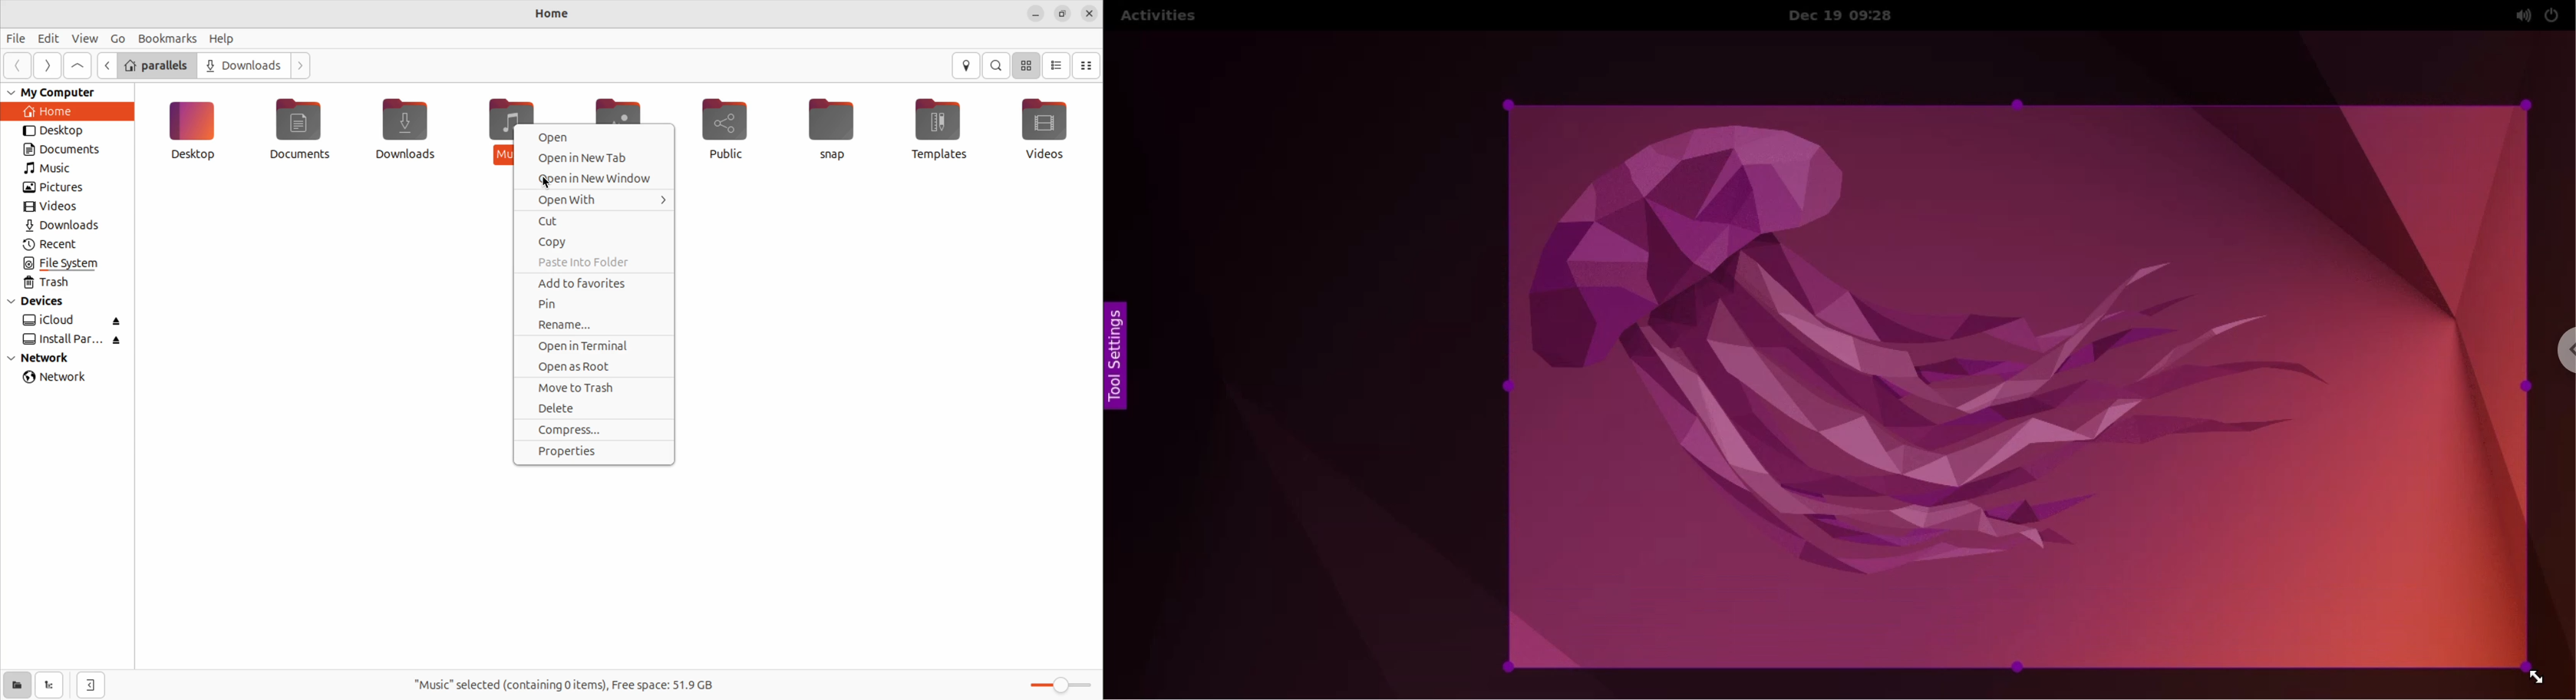 This screenshot has width=2576, height=700. What do you see at coordinates (49, 359) in the screenshot?
I see `network` at bounding box center [49, 359].